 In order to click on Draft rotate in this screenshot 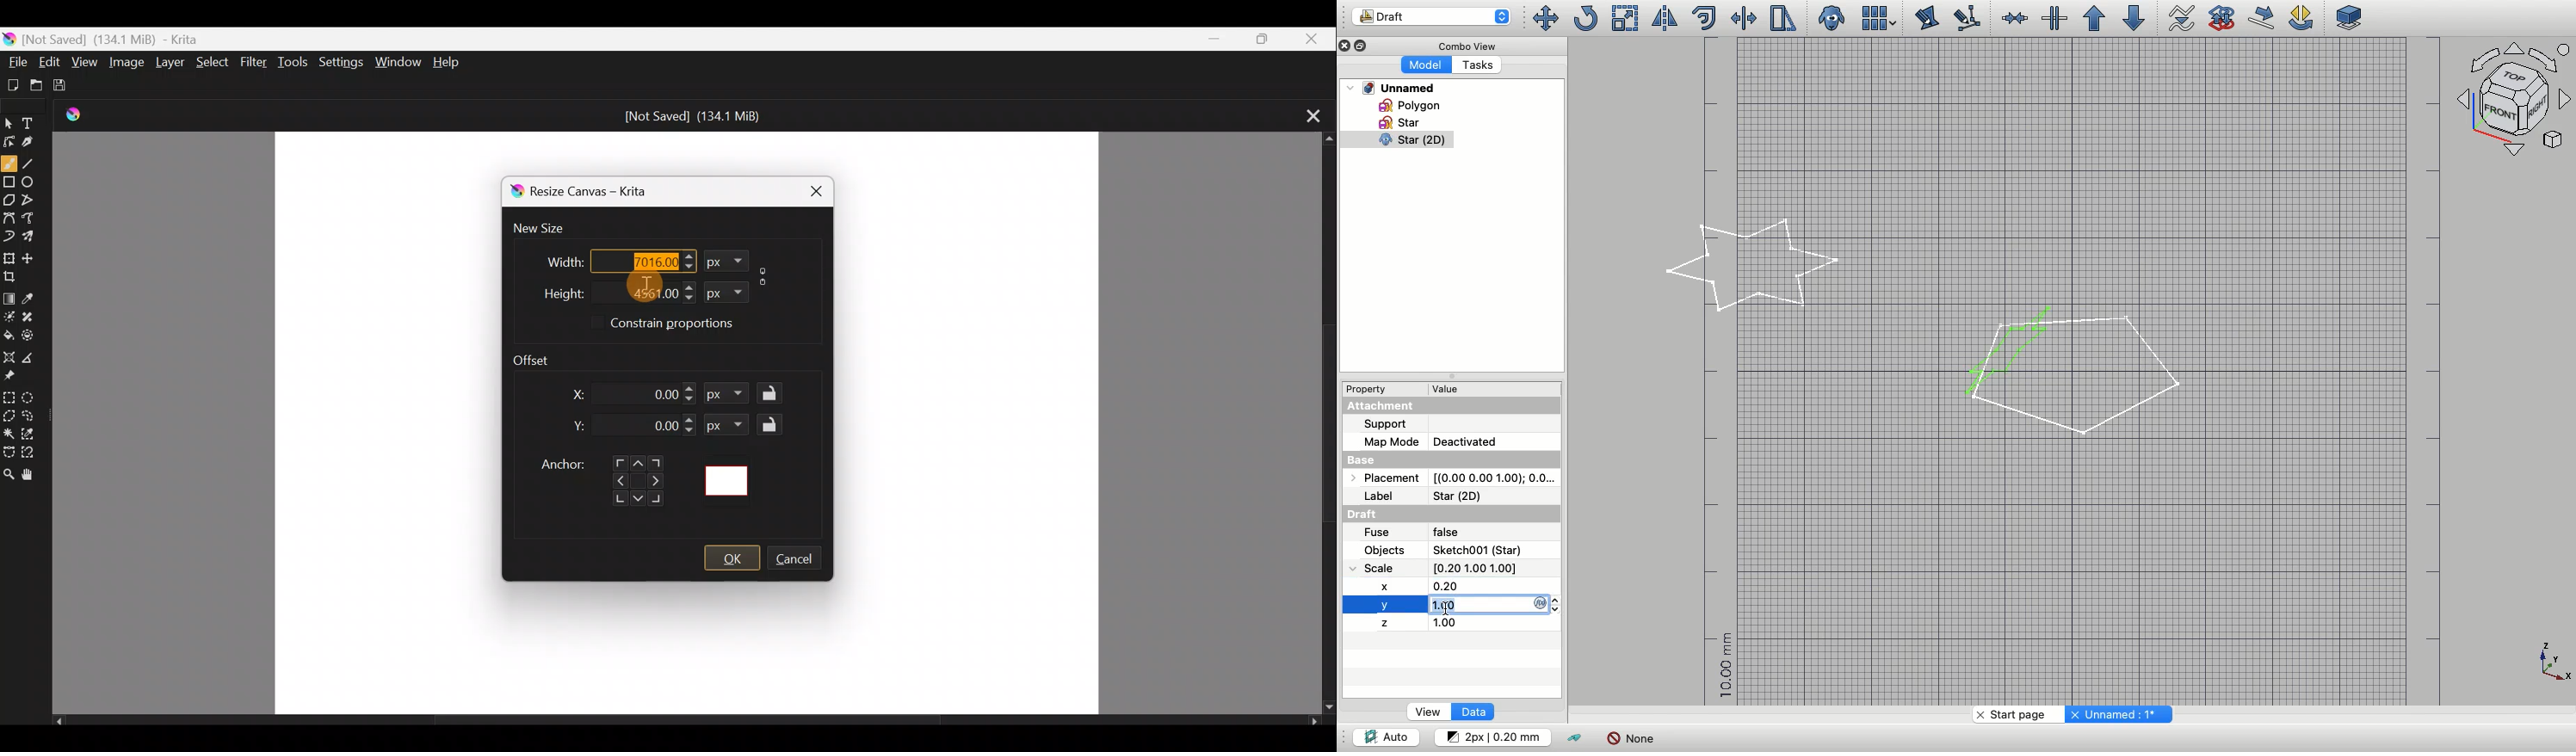, I will do `click(2301, 19)`.